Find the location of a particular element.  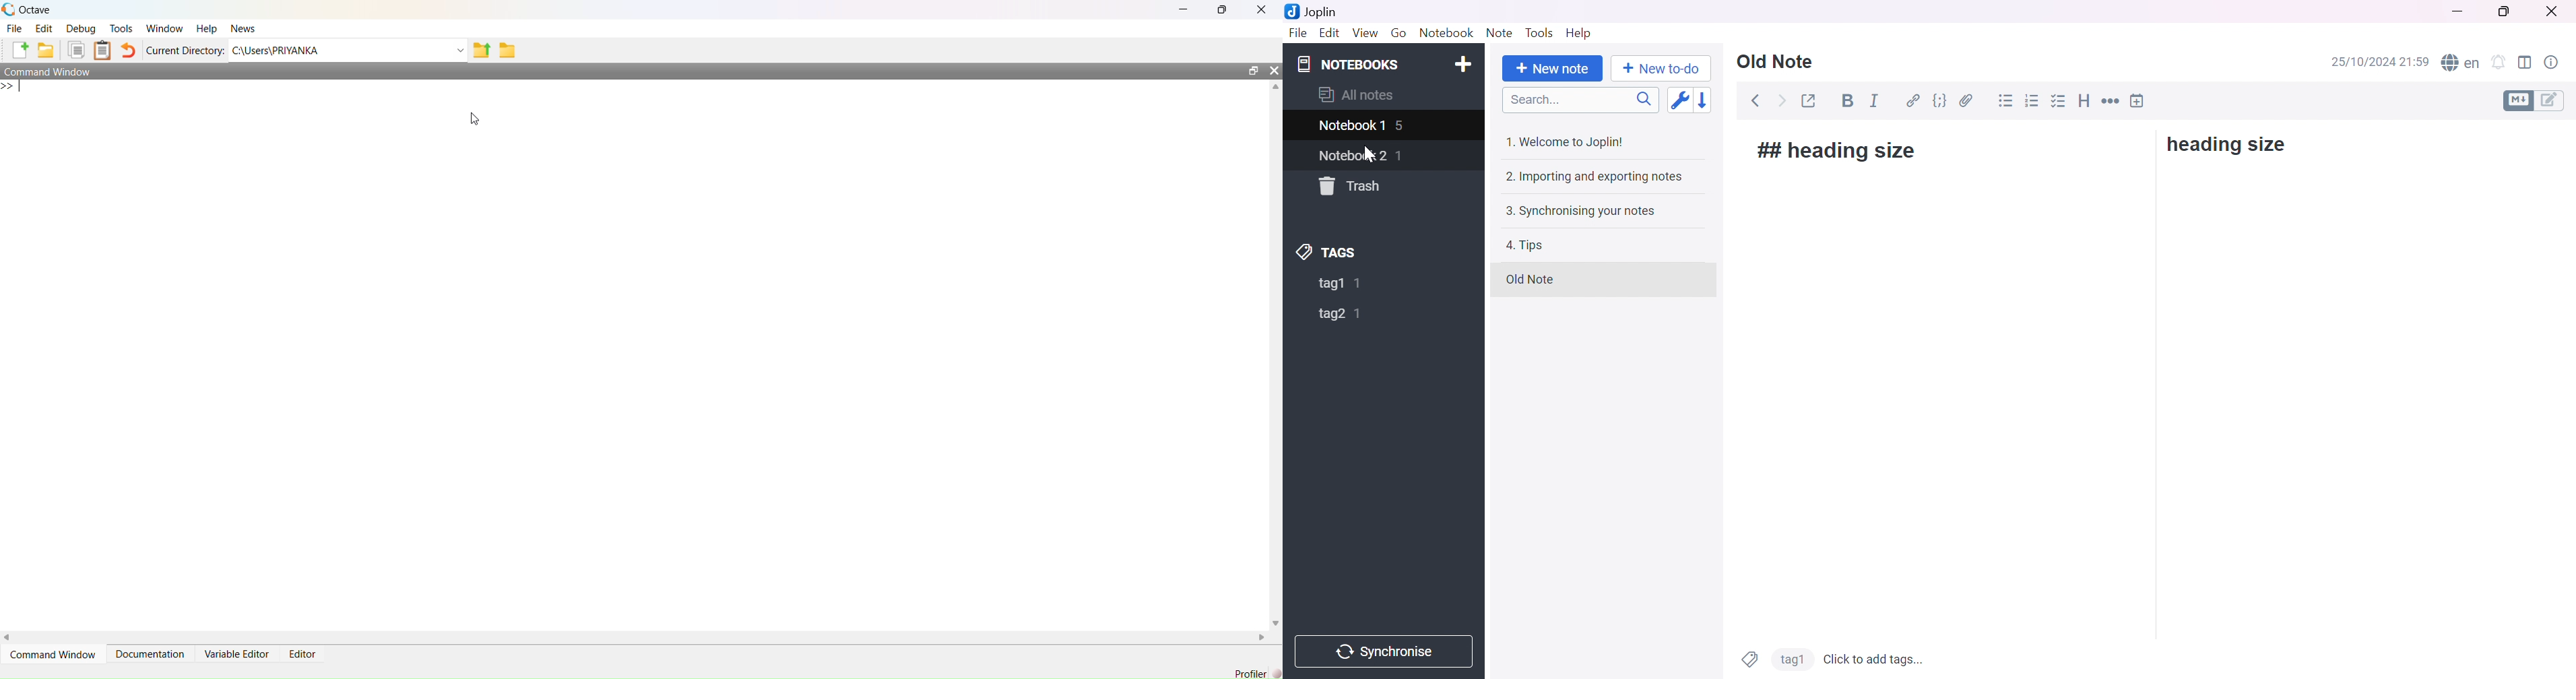

Synchronise is located at coordinates (1384, 649).